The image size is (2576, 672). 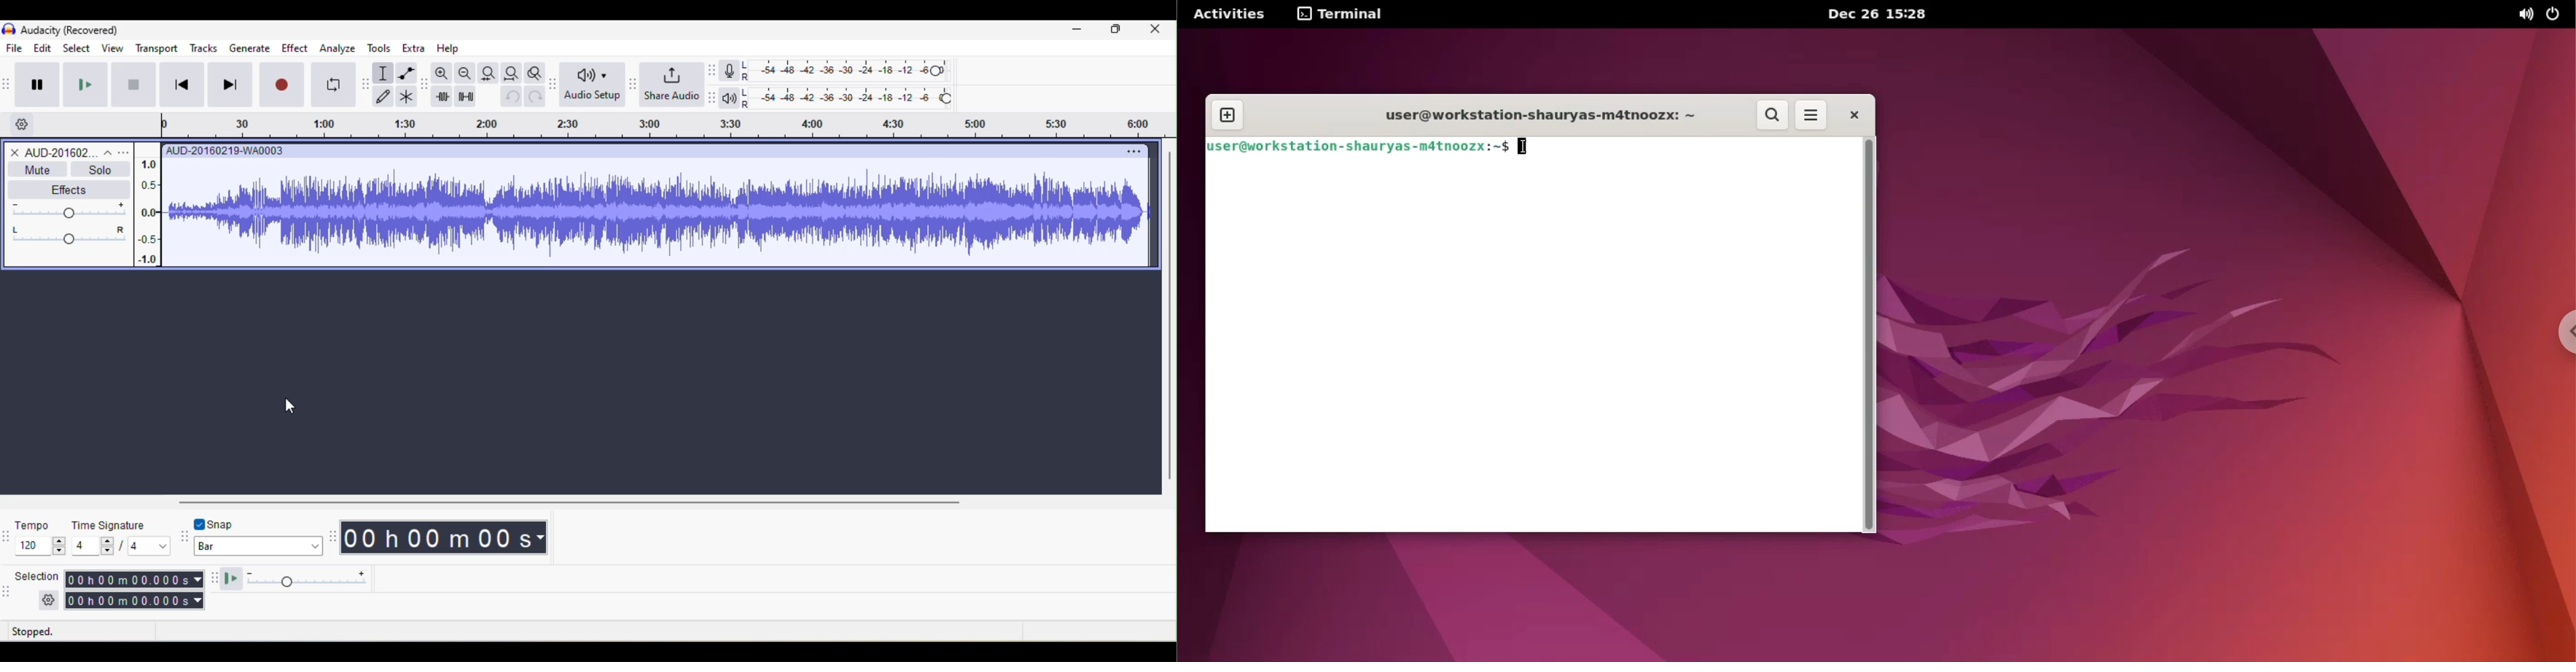 I want to click on select, so click(x=75, y=47).